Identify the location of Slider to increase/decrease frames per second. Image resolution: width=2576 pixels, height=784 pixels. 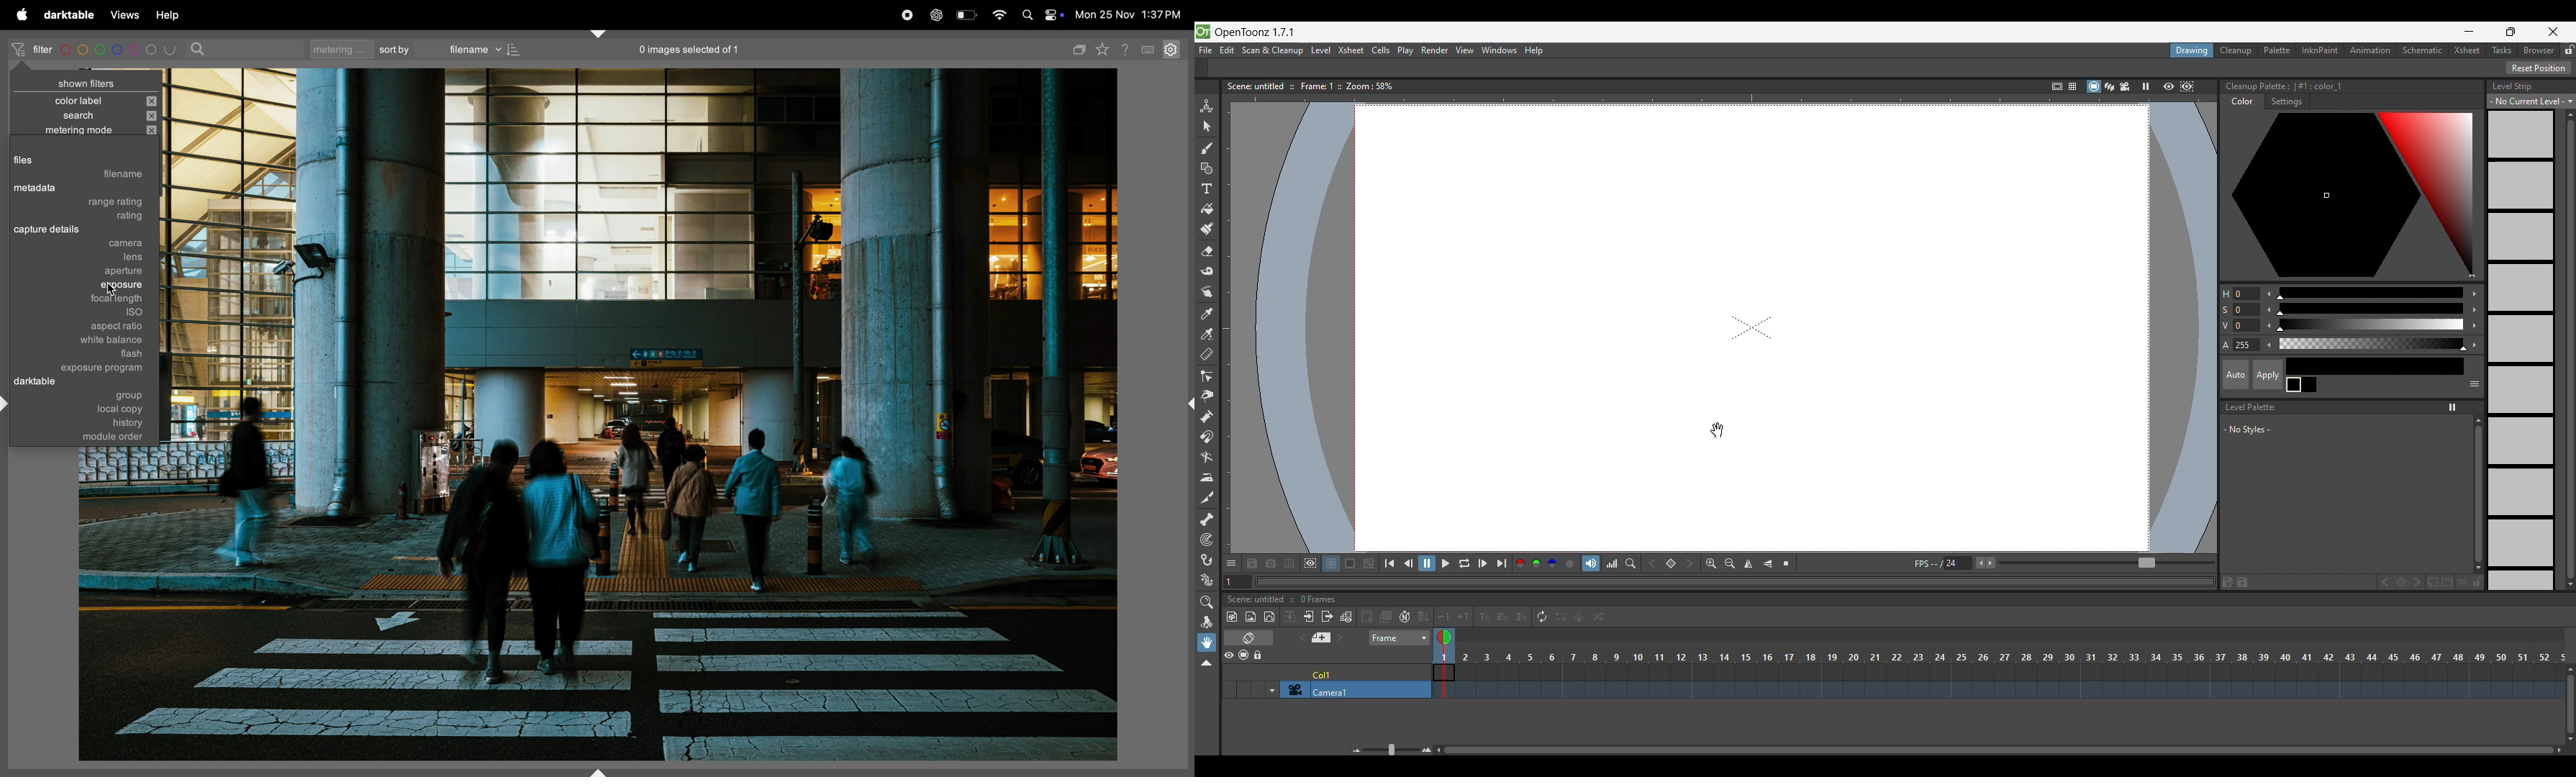
(2107, 563).